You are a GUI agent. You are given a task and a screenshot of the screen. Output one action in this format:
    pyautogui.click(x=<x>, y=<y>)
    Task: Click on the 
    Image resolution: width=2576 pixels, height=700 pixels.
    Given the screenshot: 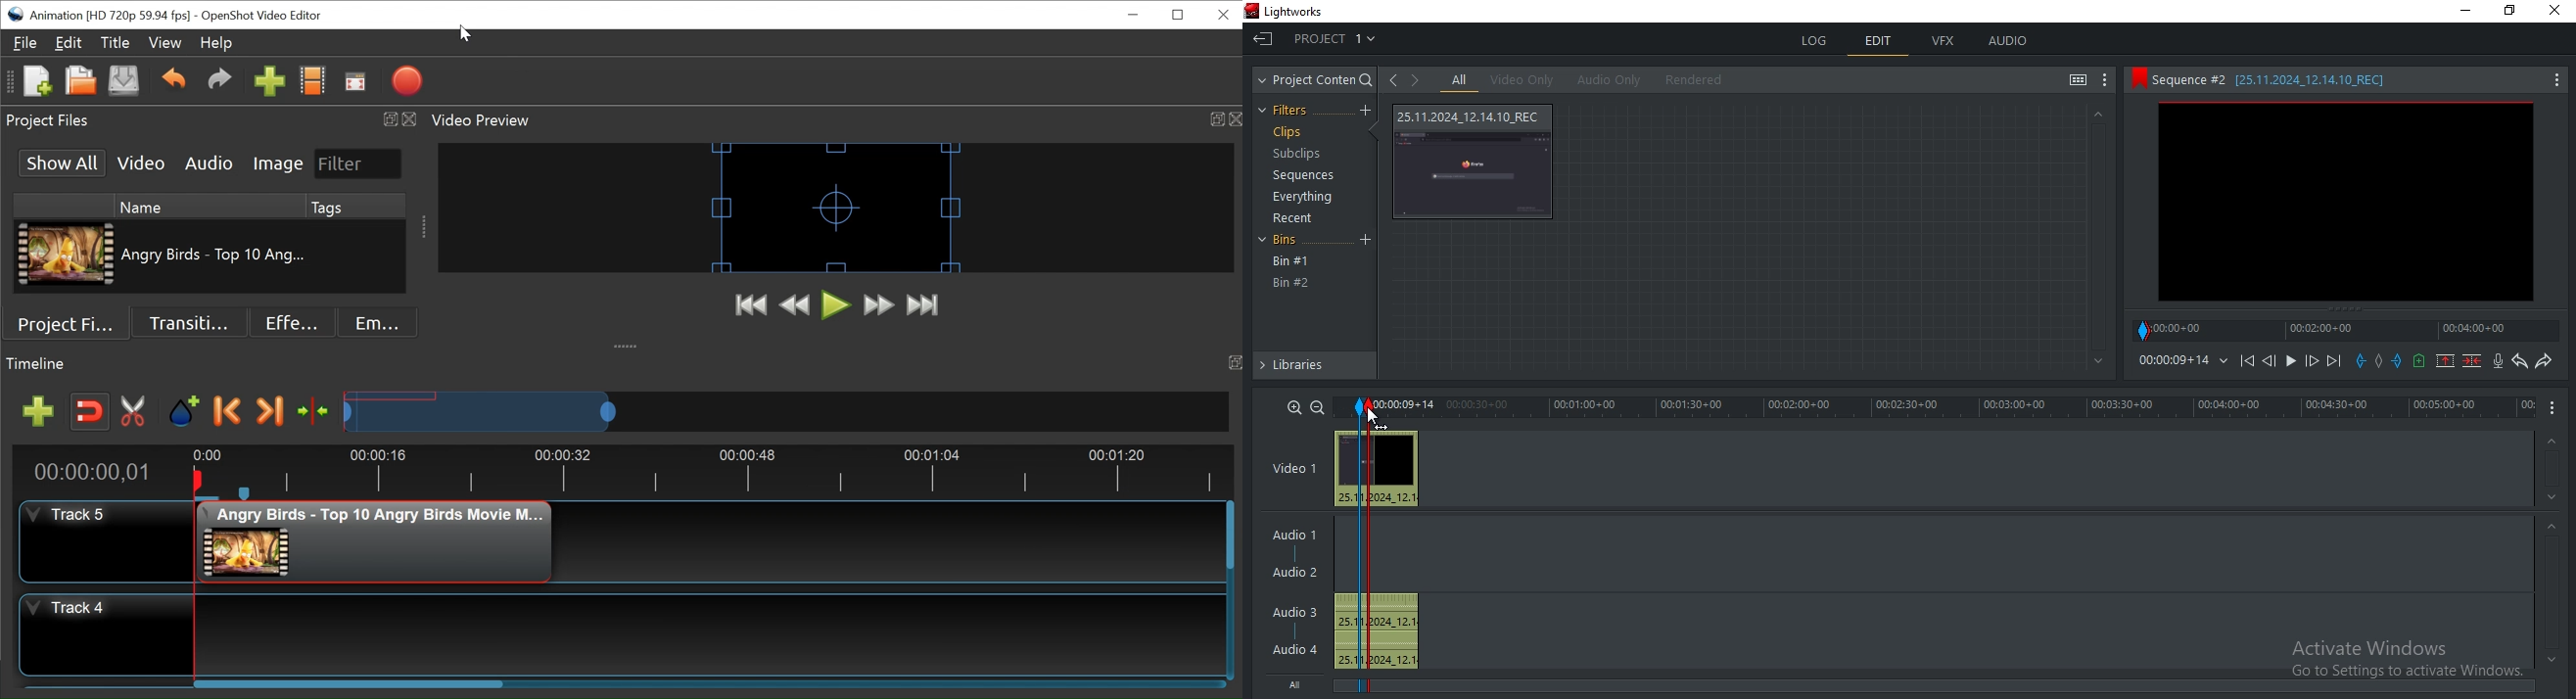 What is the action you would take?
    pyautogui.click(x=1415, y=81)
    